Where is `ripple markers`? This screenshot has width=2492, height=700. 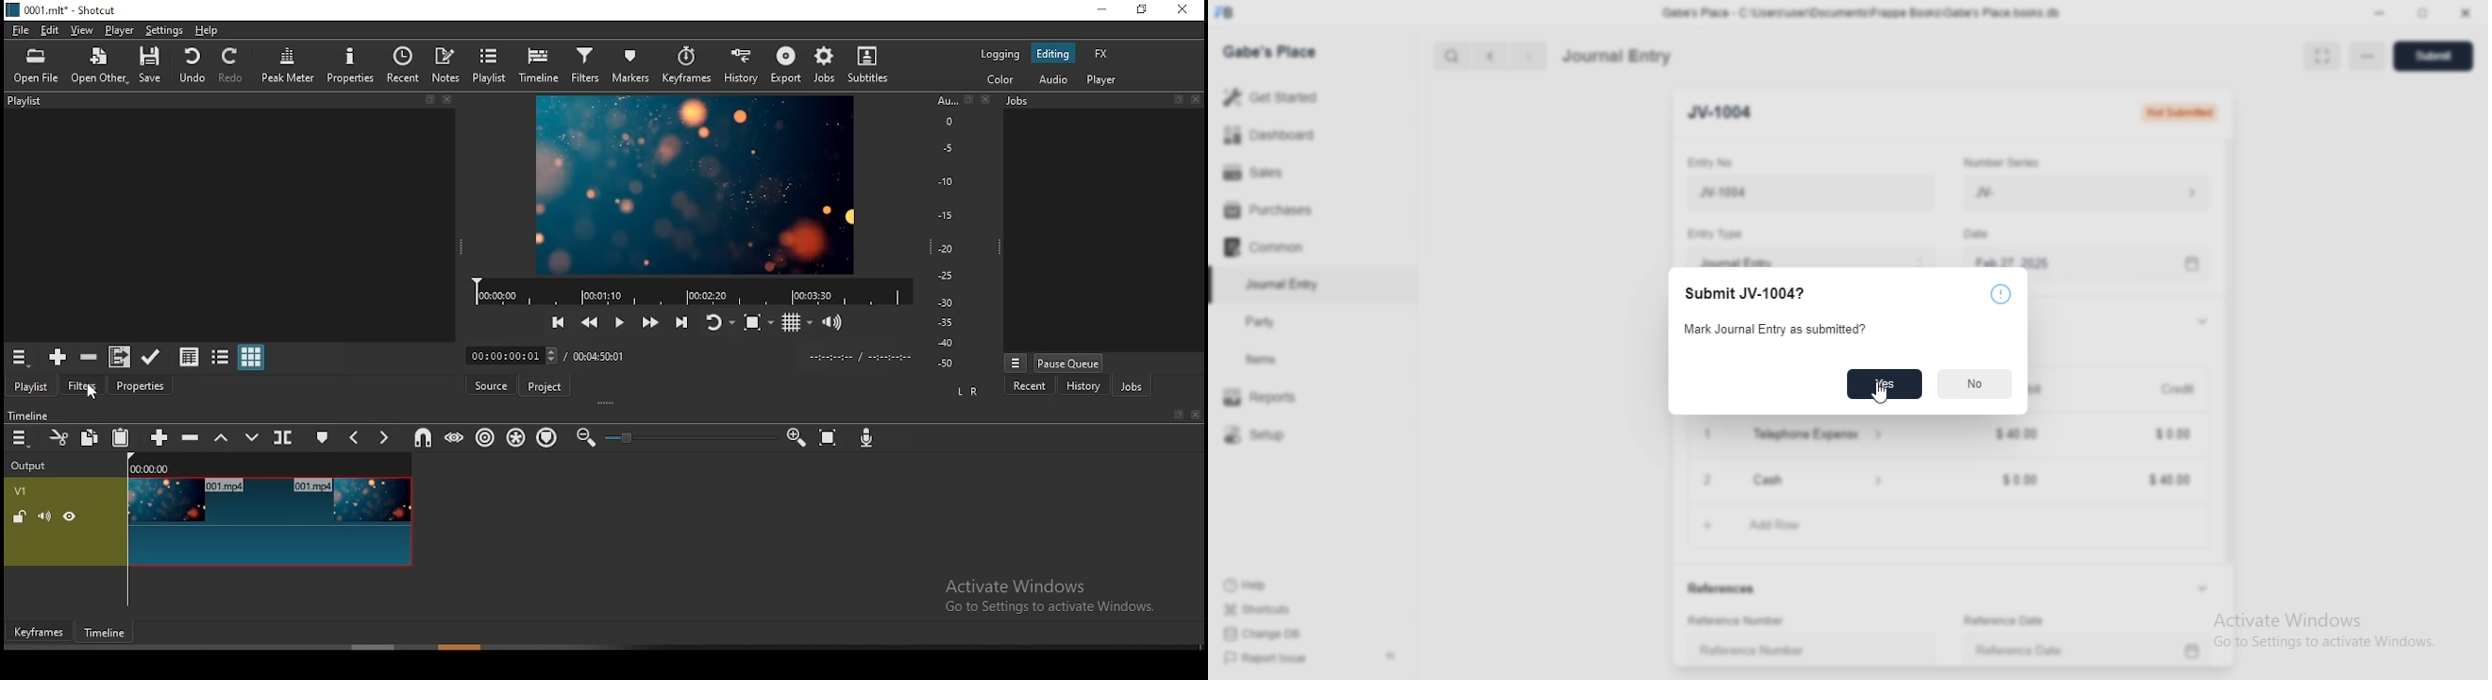 ripple markers is located at coordinates (546, 438).